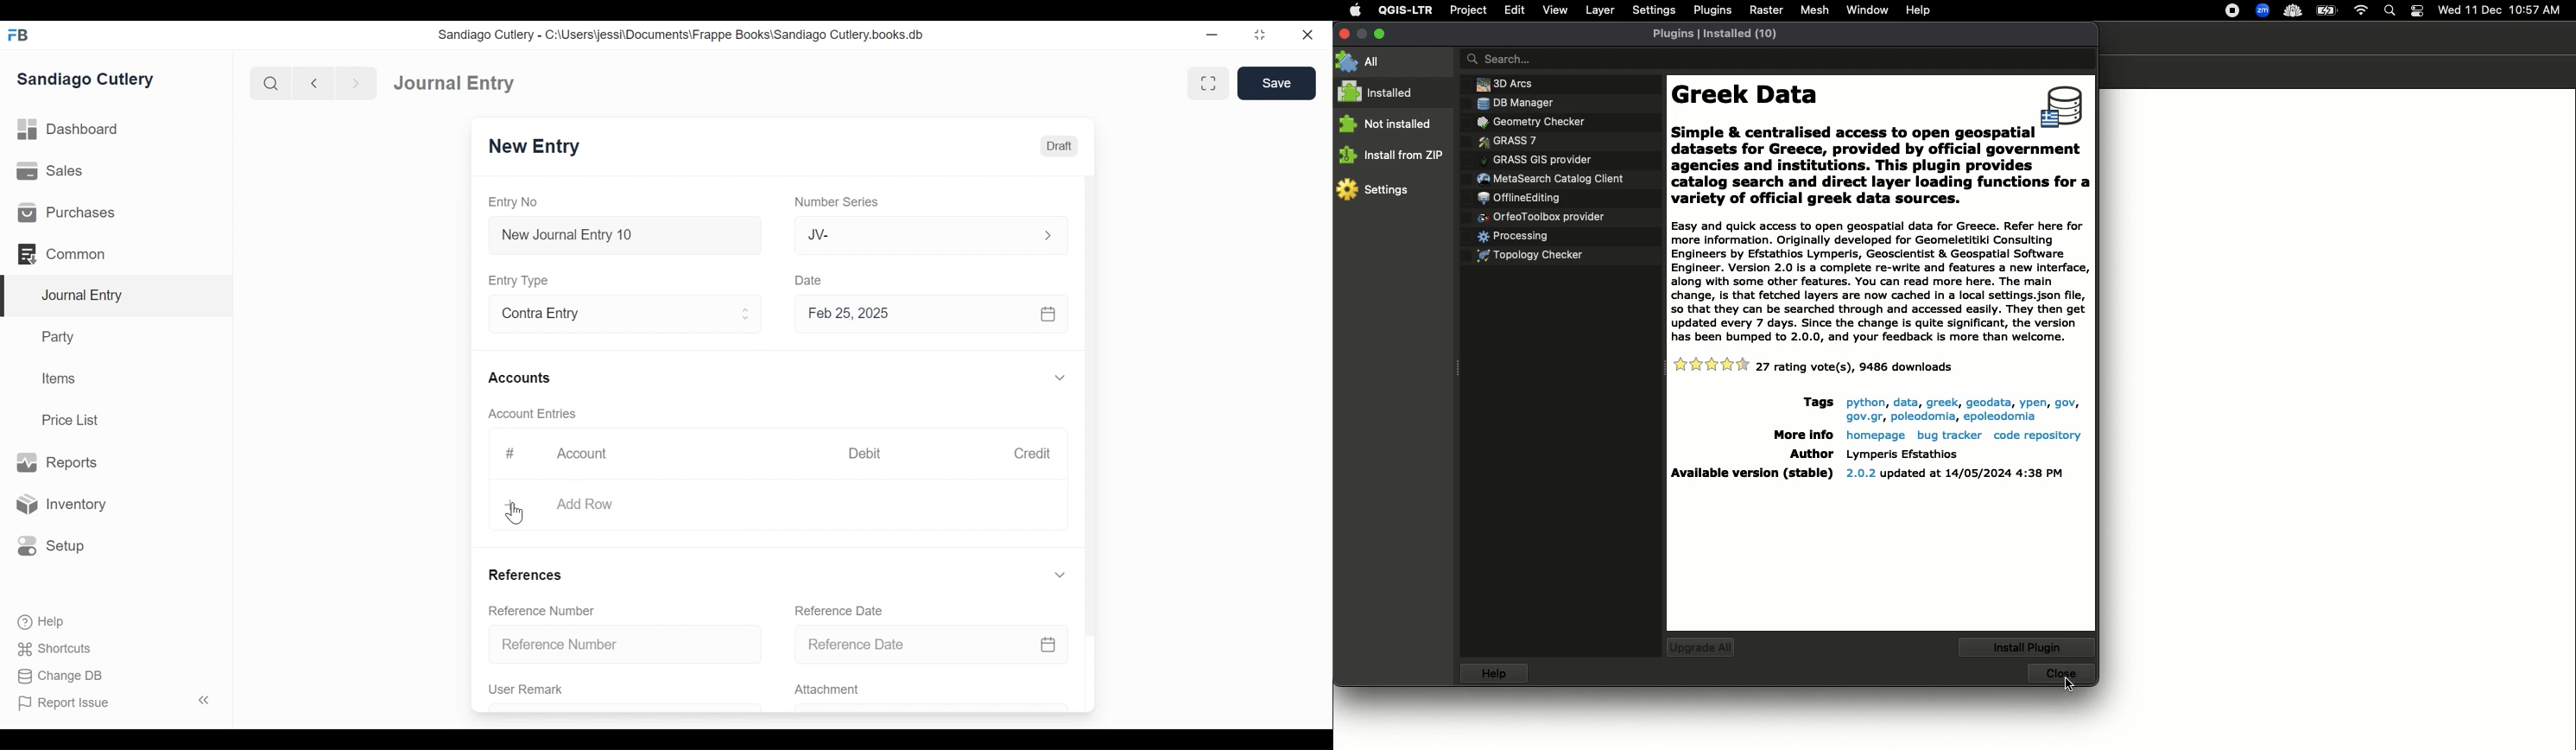 The height and width of the screenshot is (756, 2576). I want to click on Search, so click(271, 83).